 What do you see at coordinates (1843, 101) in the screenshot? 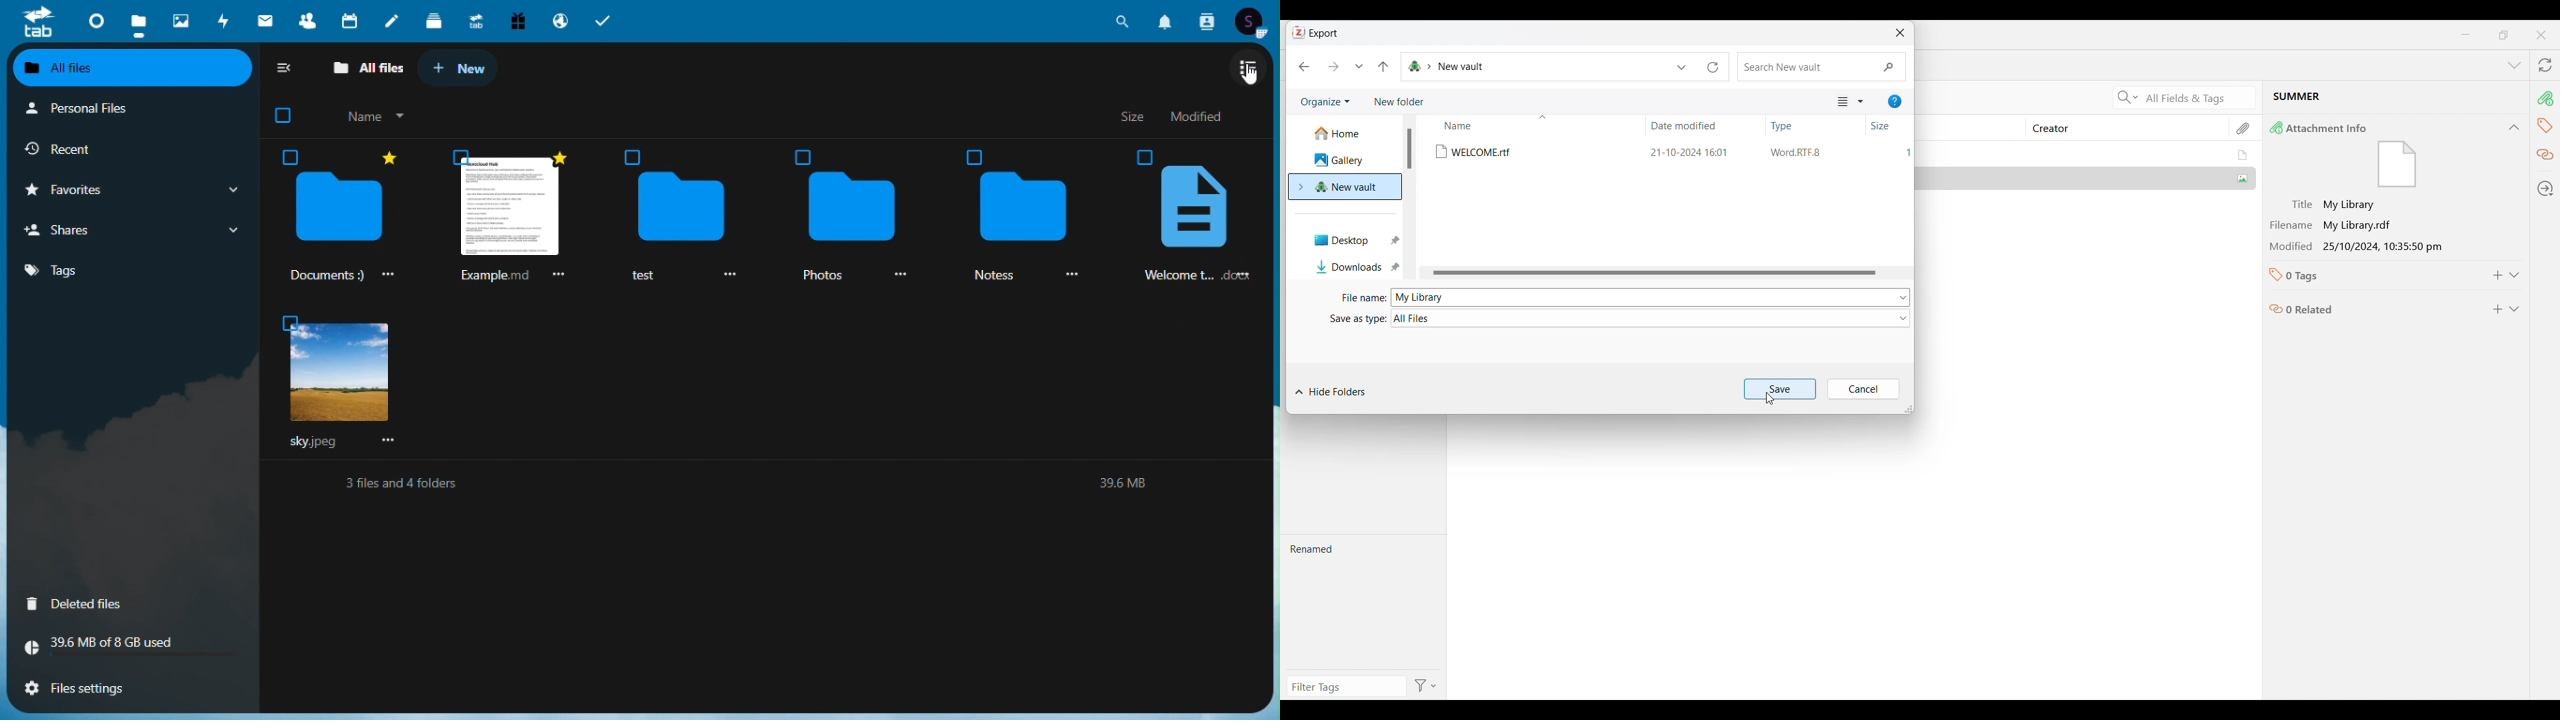
I see `Selected view ` at bounding box center [1843, 101].